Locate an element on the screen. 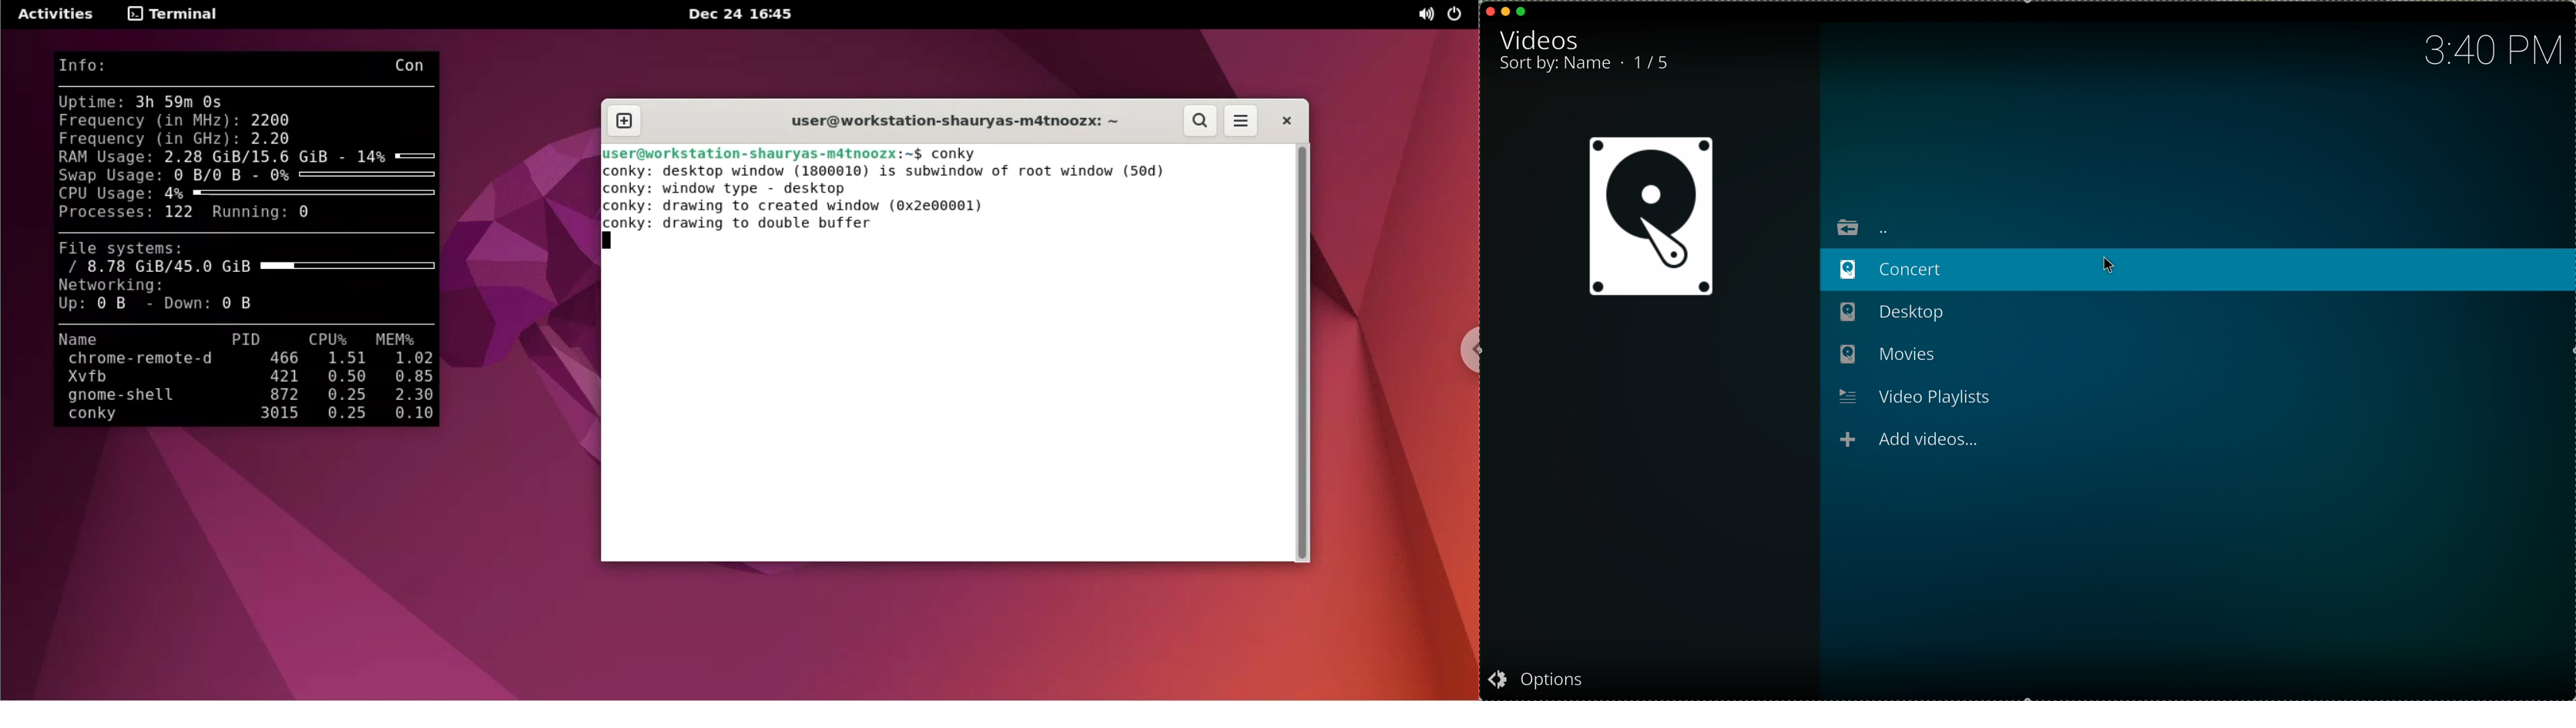  time is located at coordinates (2491, 51).